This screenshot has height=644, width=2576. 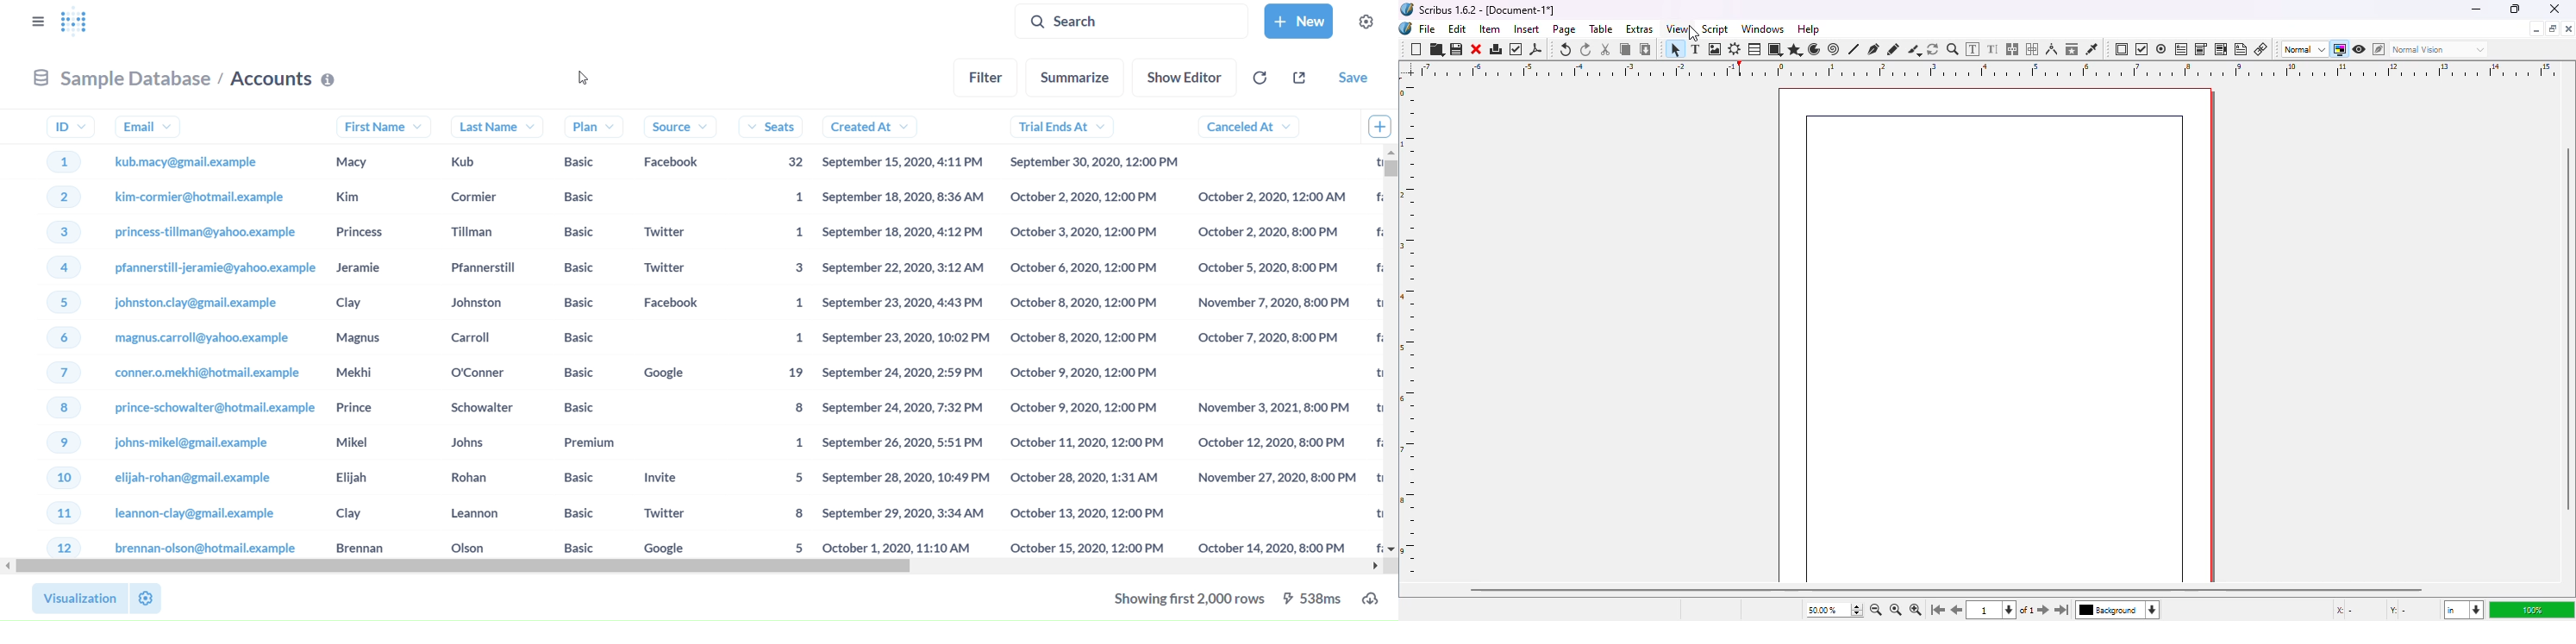 I want to click on Scribus 1.6.2 - [Document-1*], so click(x=1488, y=9).